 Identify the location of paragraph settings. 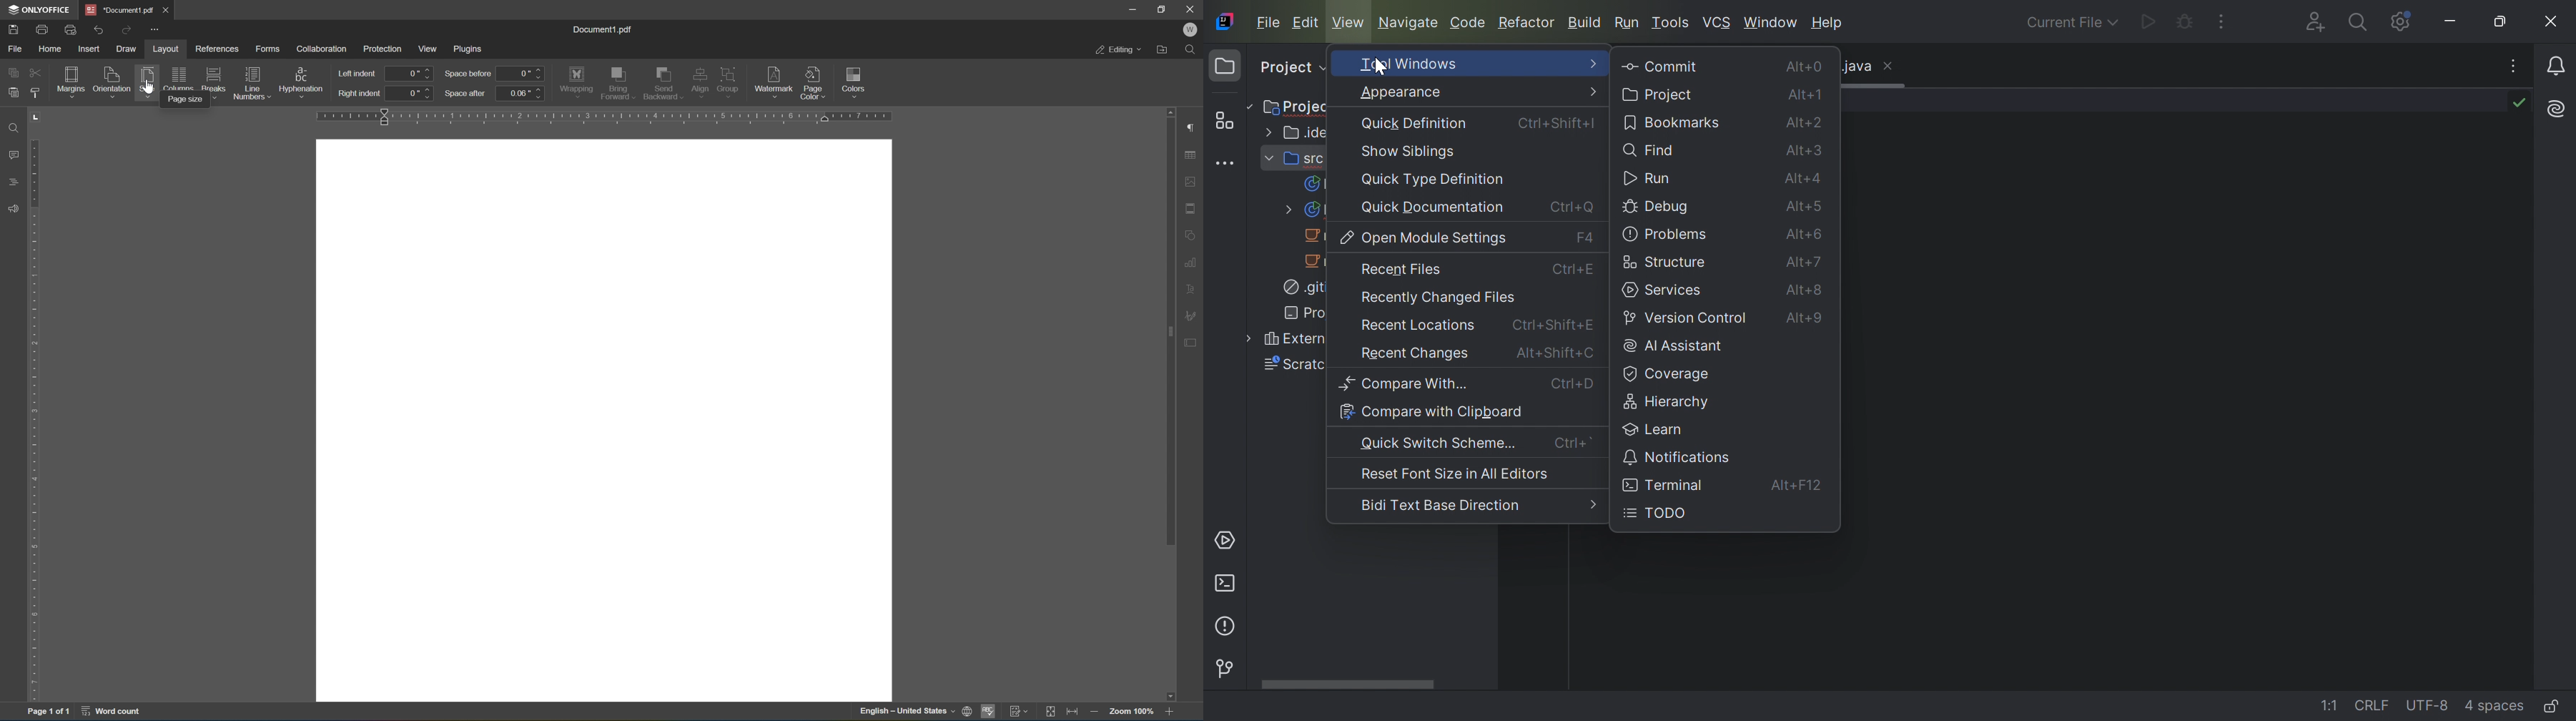
(1193, 127).